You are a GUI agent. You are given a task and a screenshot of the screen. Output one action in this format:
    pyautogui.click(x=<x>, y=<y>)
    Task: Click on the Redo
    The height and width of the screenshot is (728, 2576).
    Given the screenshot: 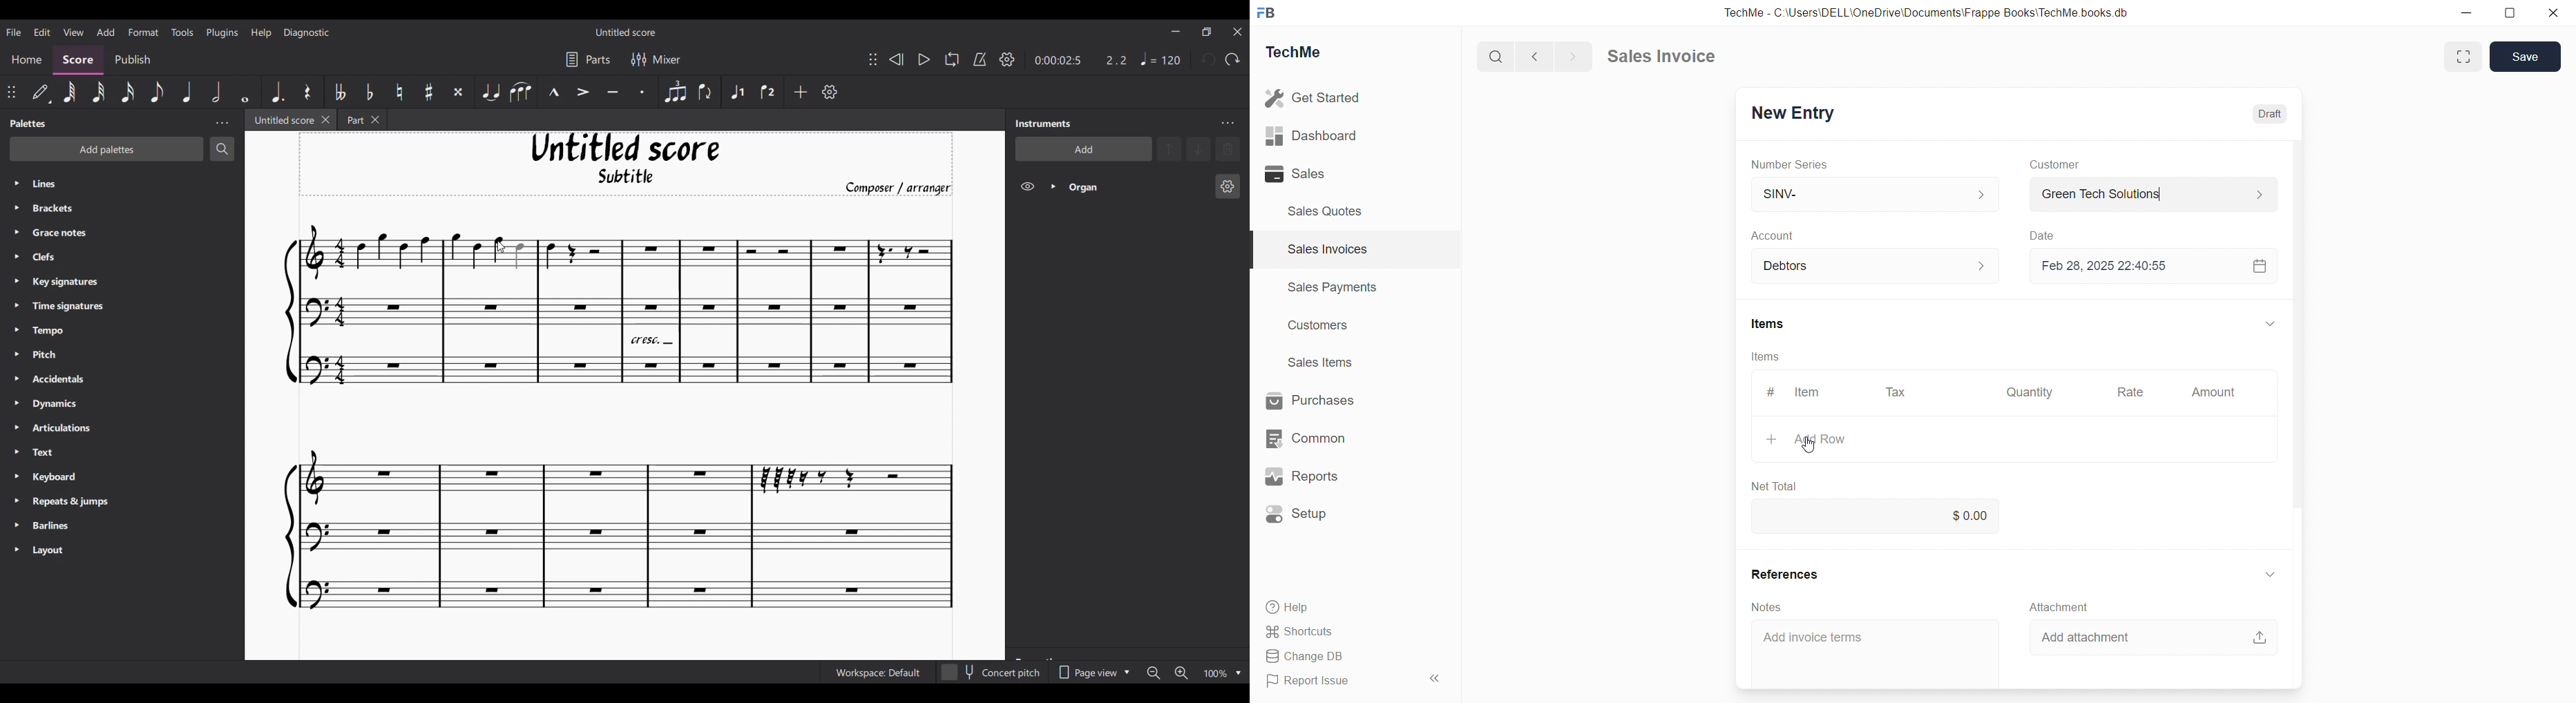 What is the action you would take?
    pyautogui.click(x=1232, y=60)
    